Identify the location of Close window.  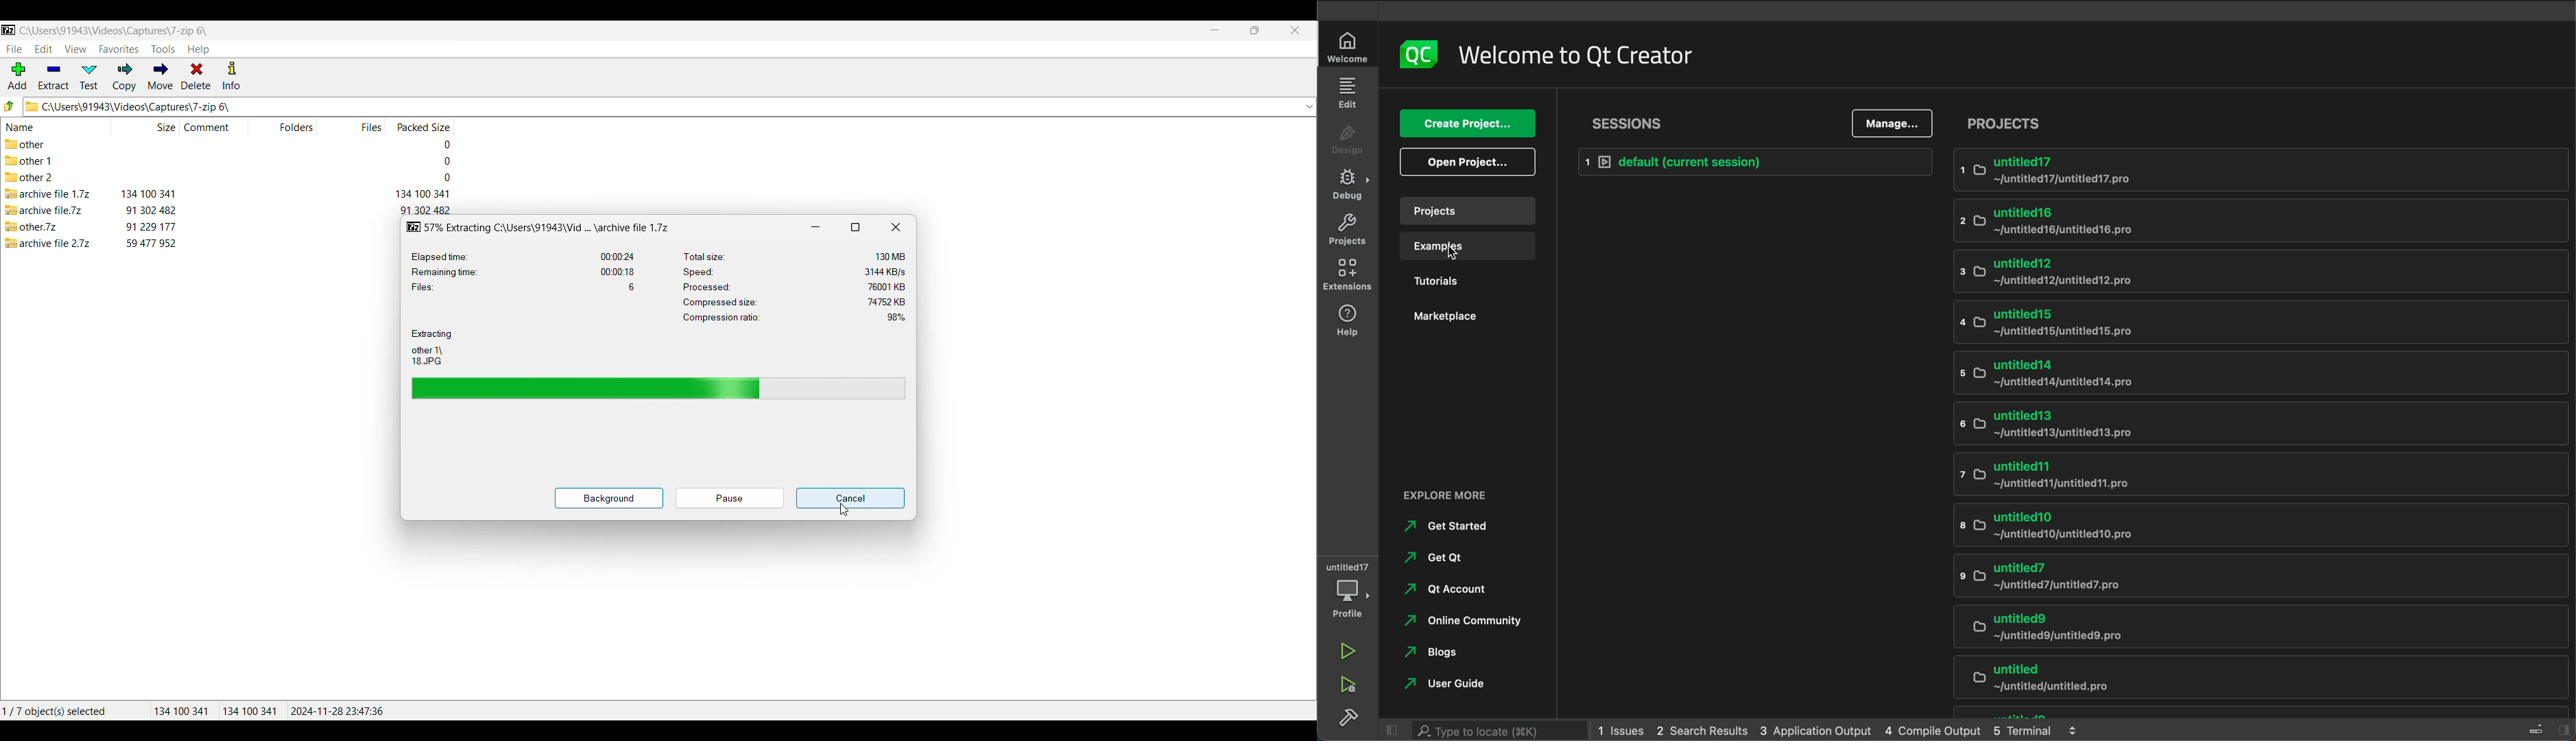
(896, 227).